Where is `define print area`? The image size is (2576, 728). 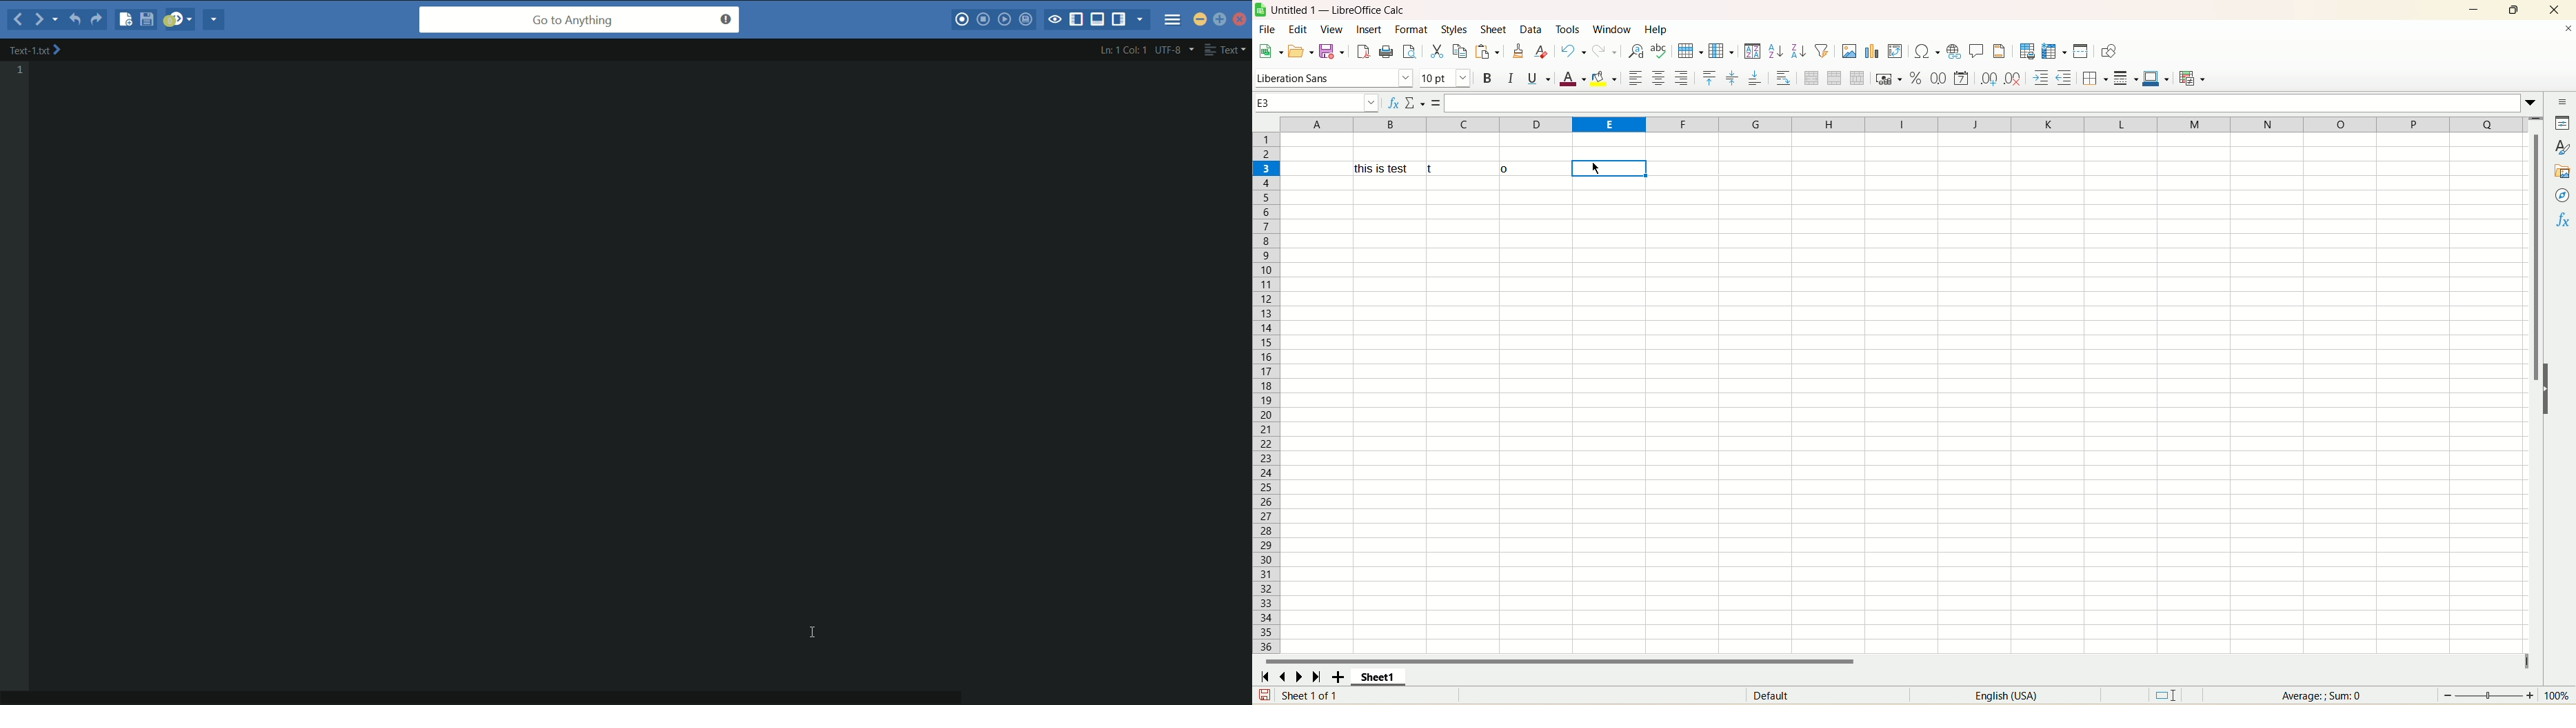 define print area is located at coordinates (2027, 52).